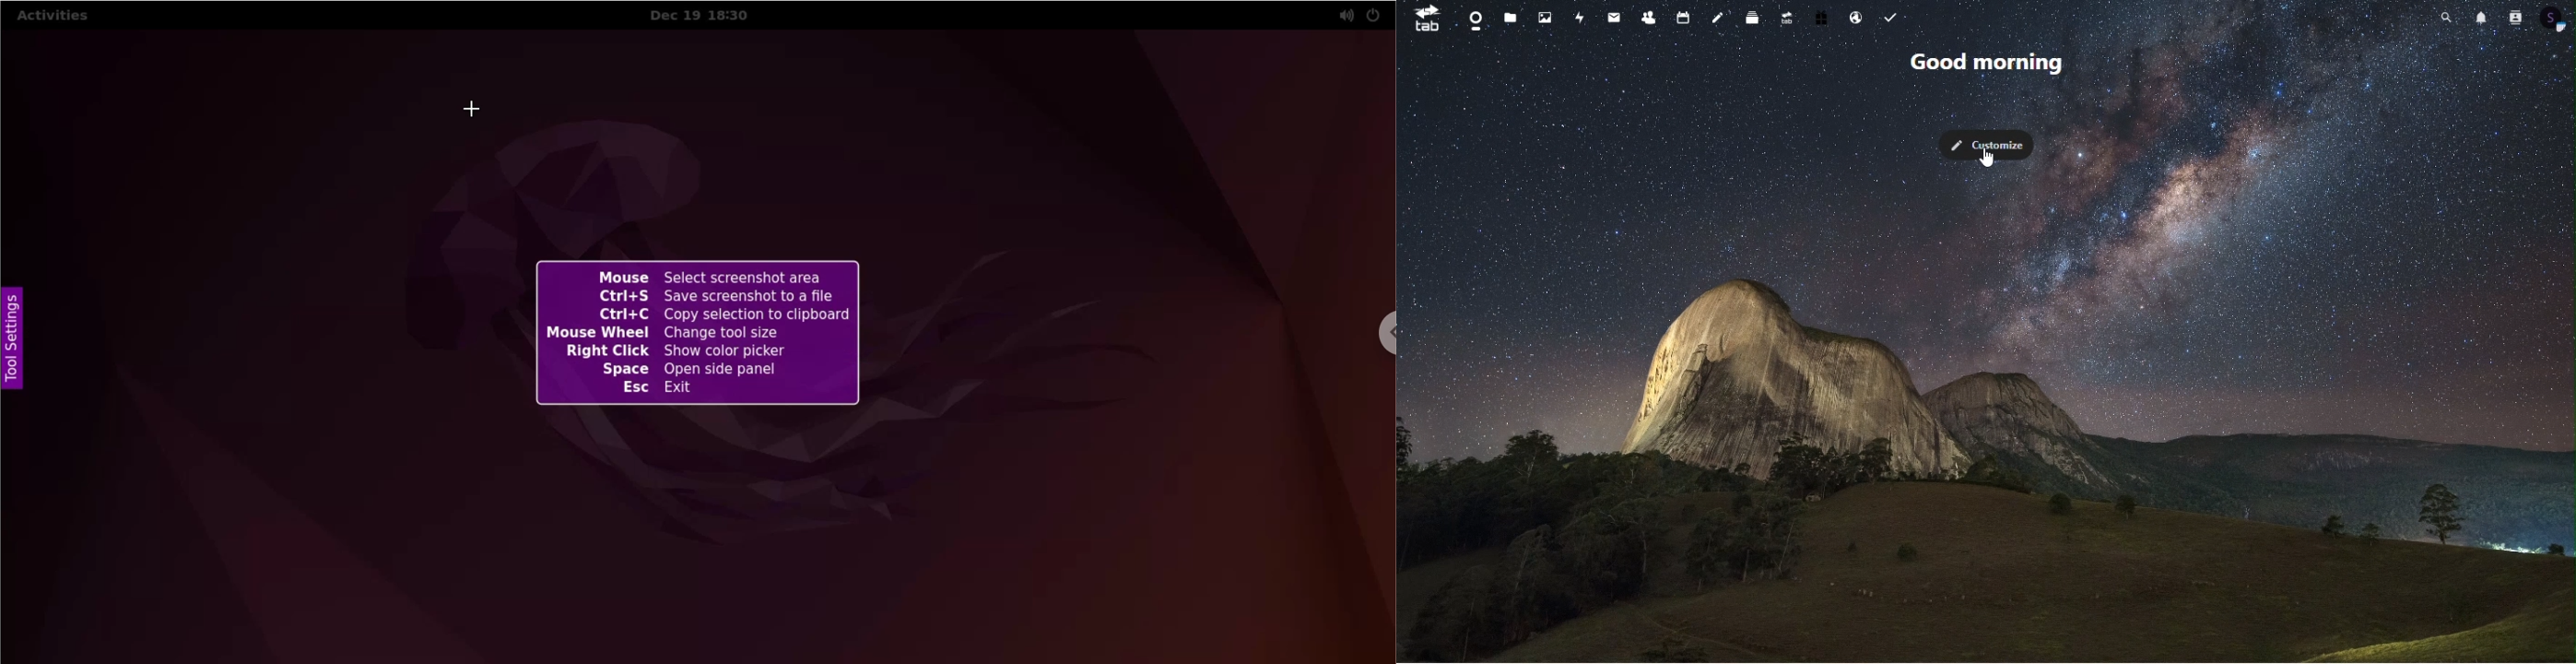 The width and height of the screenshot is (2576, 672). Describe the element at coordinates (713, 340) in the screenshot. I see `Mouse Select screenshot area
Ctrl+S Save screenshot to a file
Ctrl+C Copy selection to clipboard
Mouse Wheel Change tool size
Right Click Show color picker
Space Open side panel
Esc Exit` at that location.